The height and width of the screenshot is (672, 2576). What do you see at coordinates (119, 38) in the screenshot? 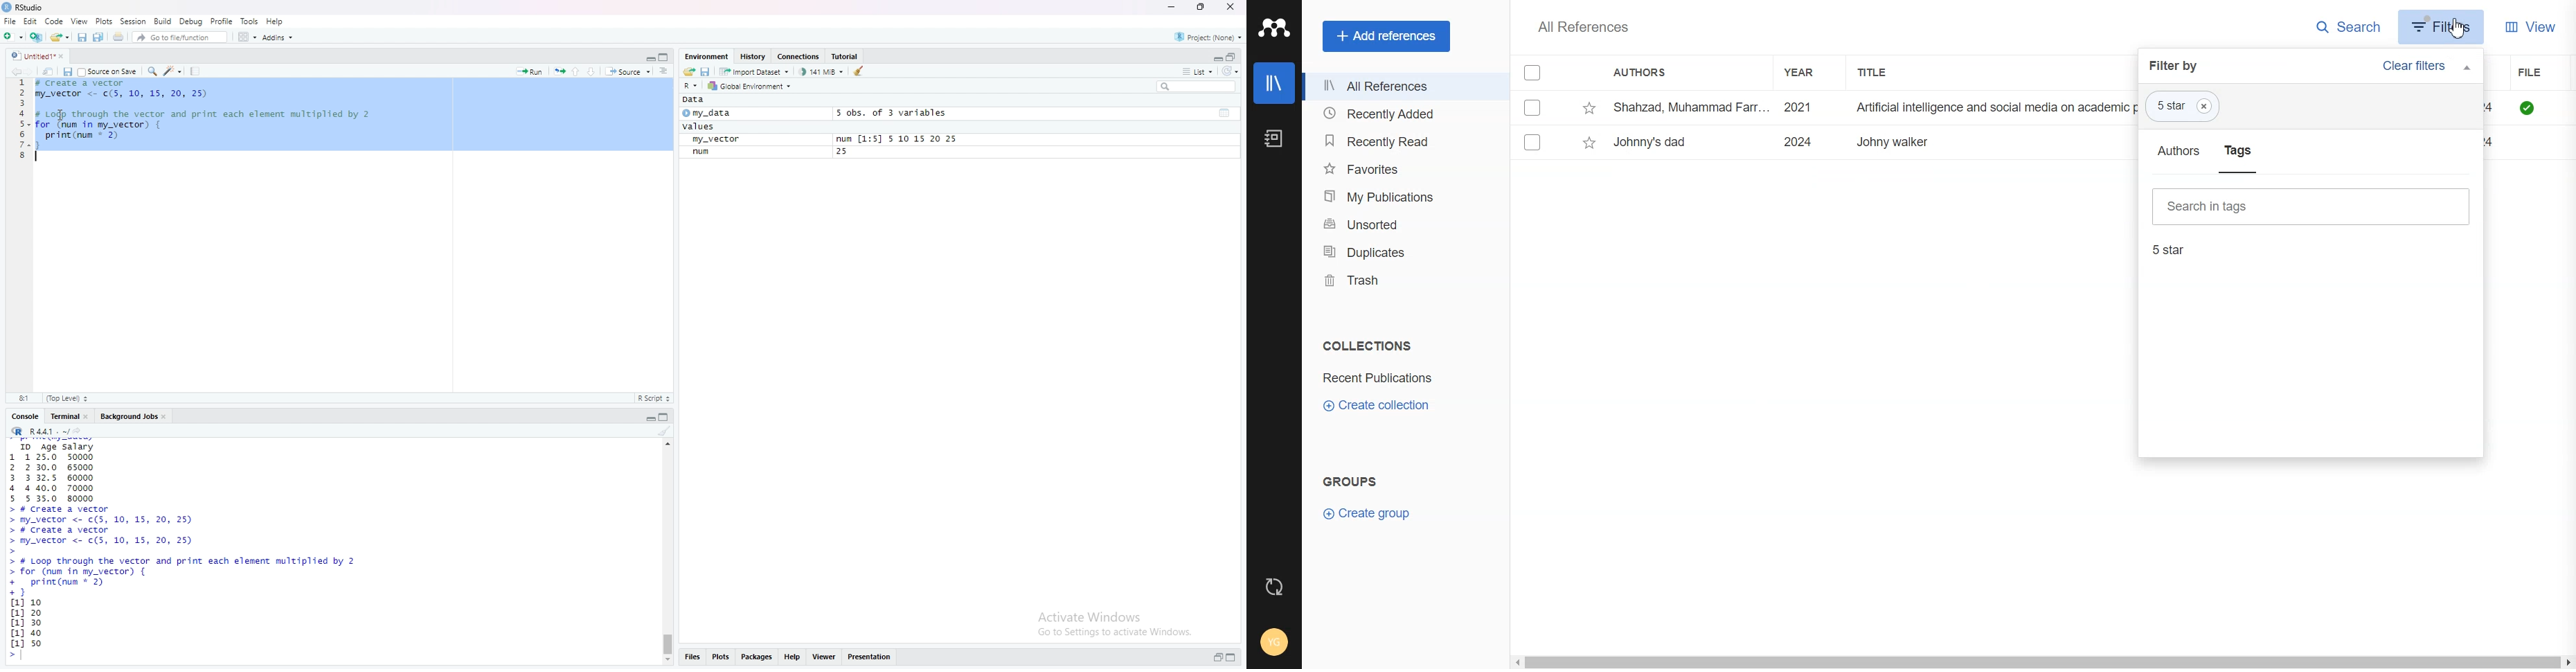
I see `print current file` at bounding box center [119, 38].